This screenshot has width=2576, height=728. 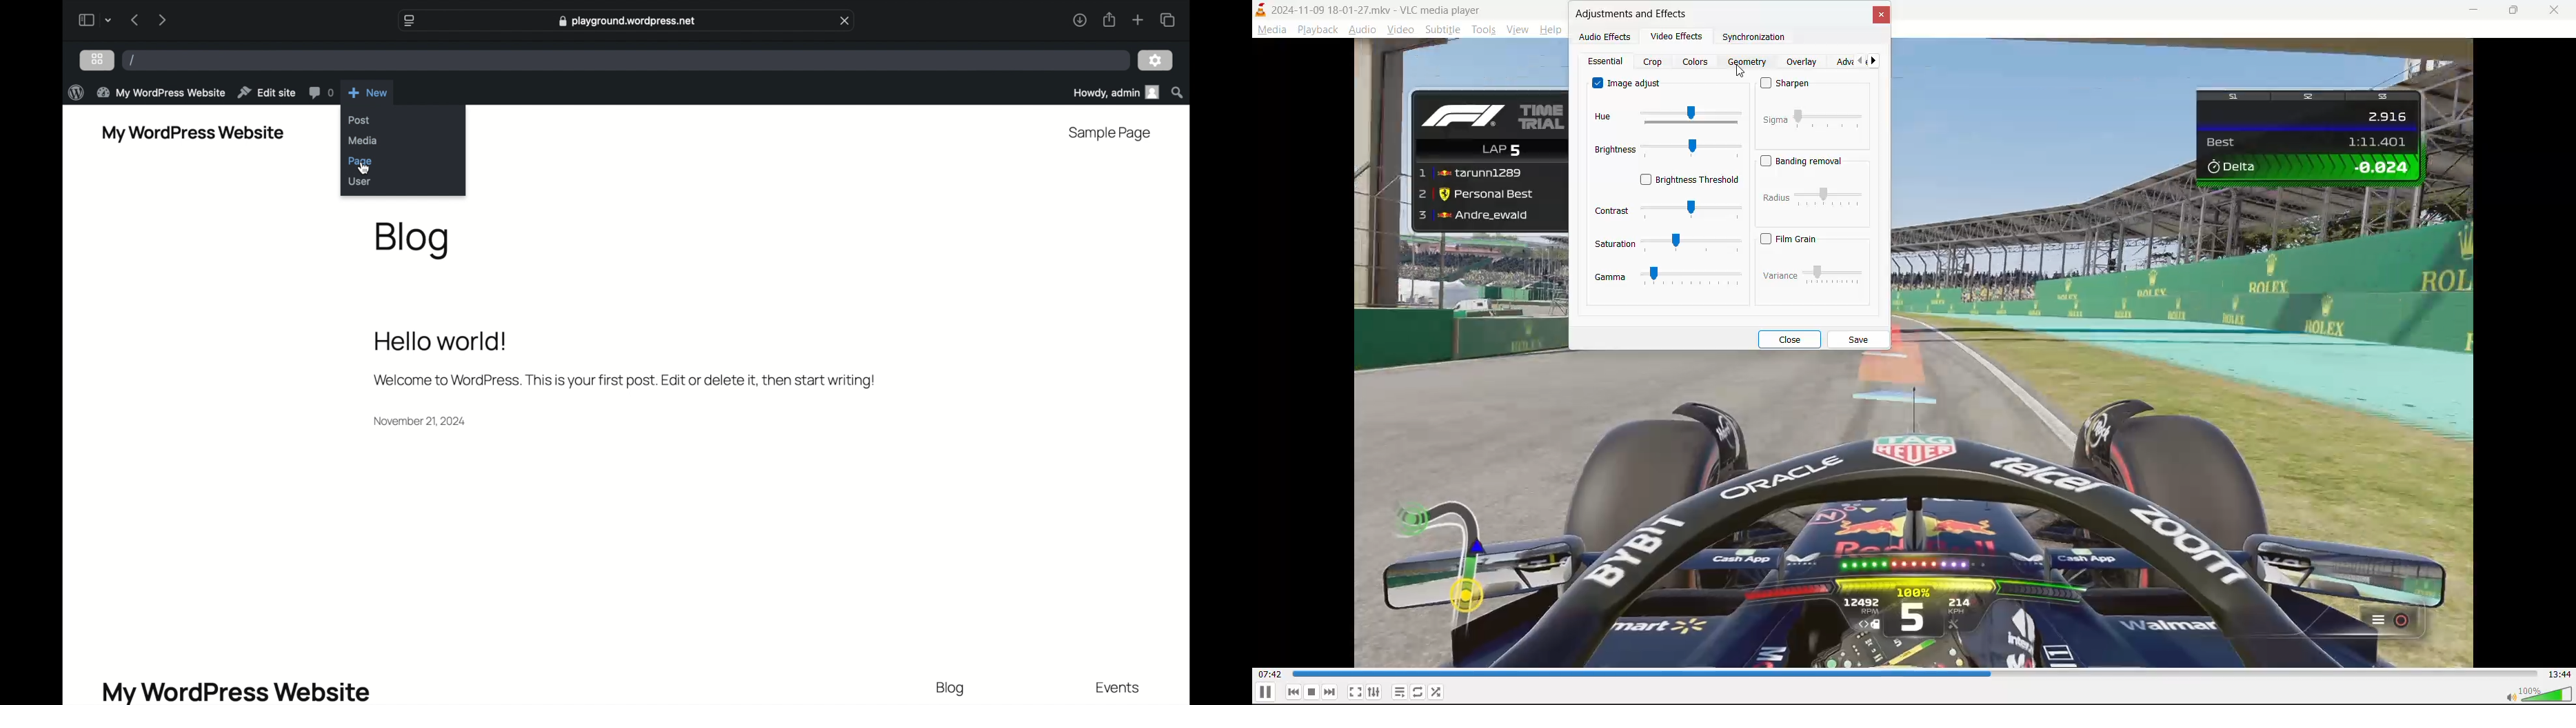 What do you see at coordinates (1400, 692) in the screenshot?
I see `playlist` at bounding box center [1400, 692].